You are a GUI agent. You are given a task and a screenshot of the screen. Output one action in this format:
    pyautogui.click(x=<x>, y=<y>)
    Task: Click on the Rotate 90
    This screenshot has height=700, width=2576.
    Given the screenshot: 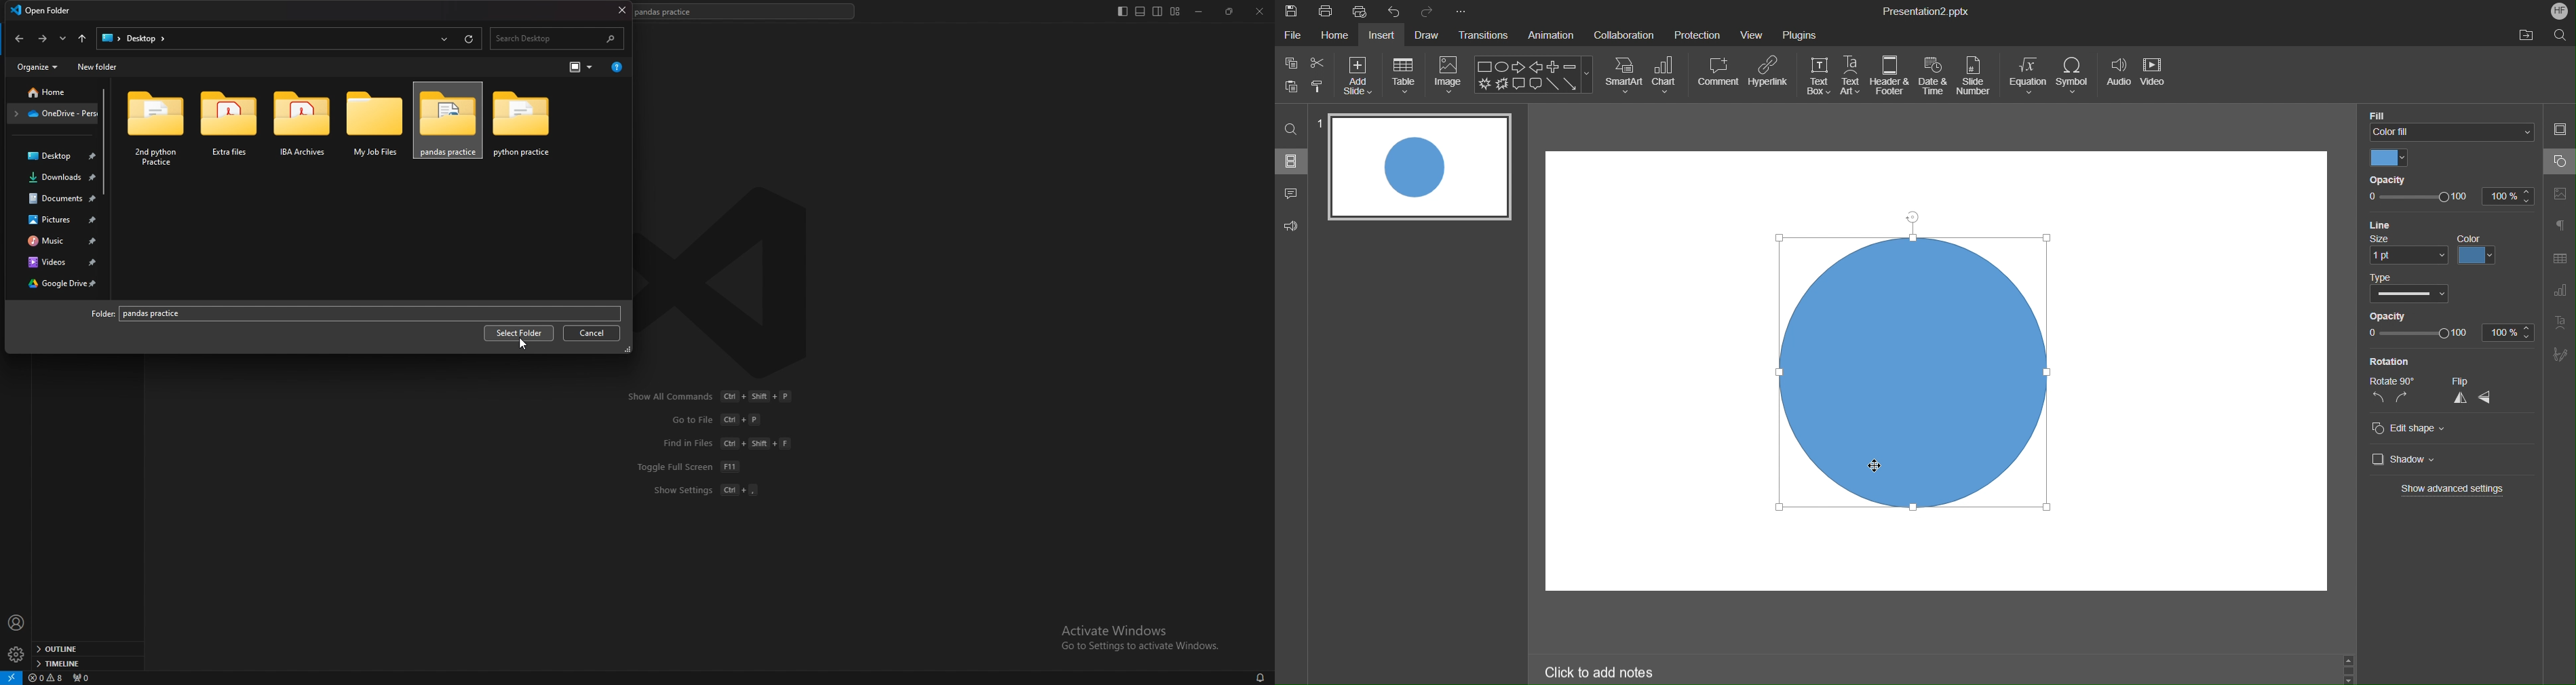 What is the action you would take?
    pyautogui.click(x=2389, y=378)
    